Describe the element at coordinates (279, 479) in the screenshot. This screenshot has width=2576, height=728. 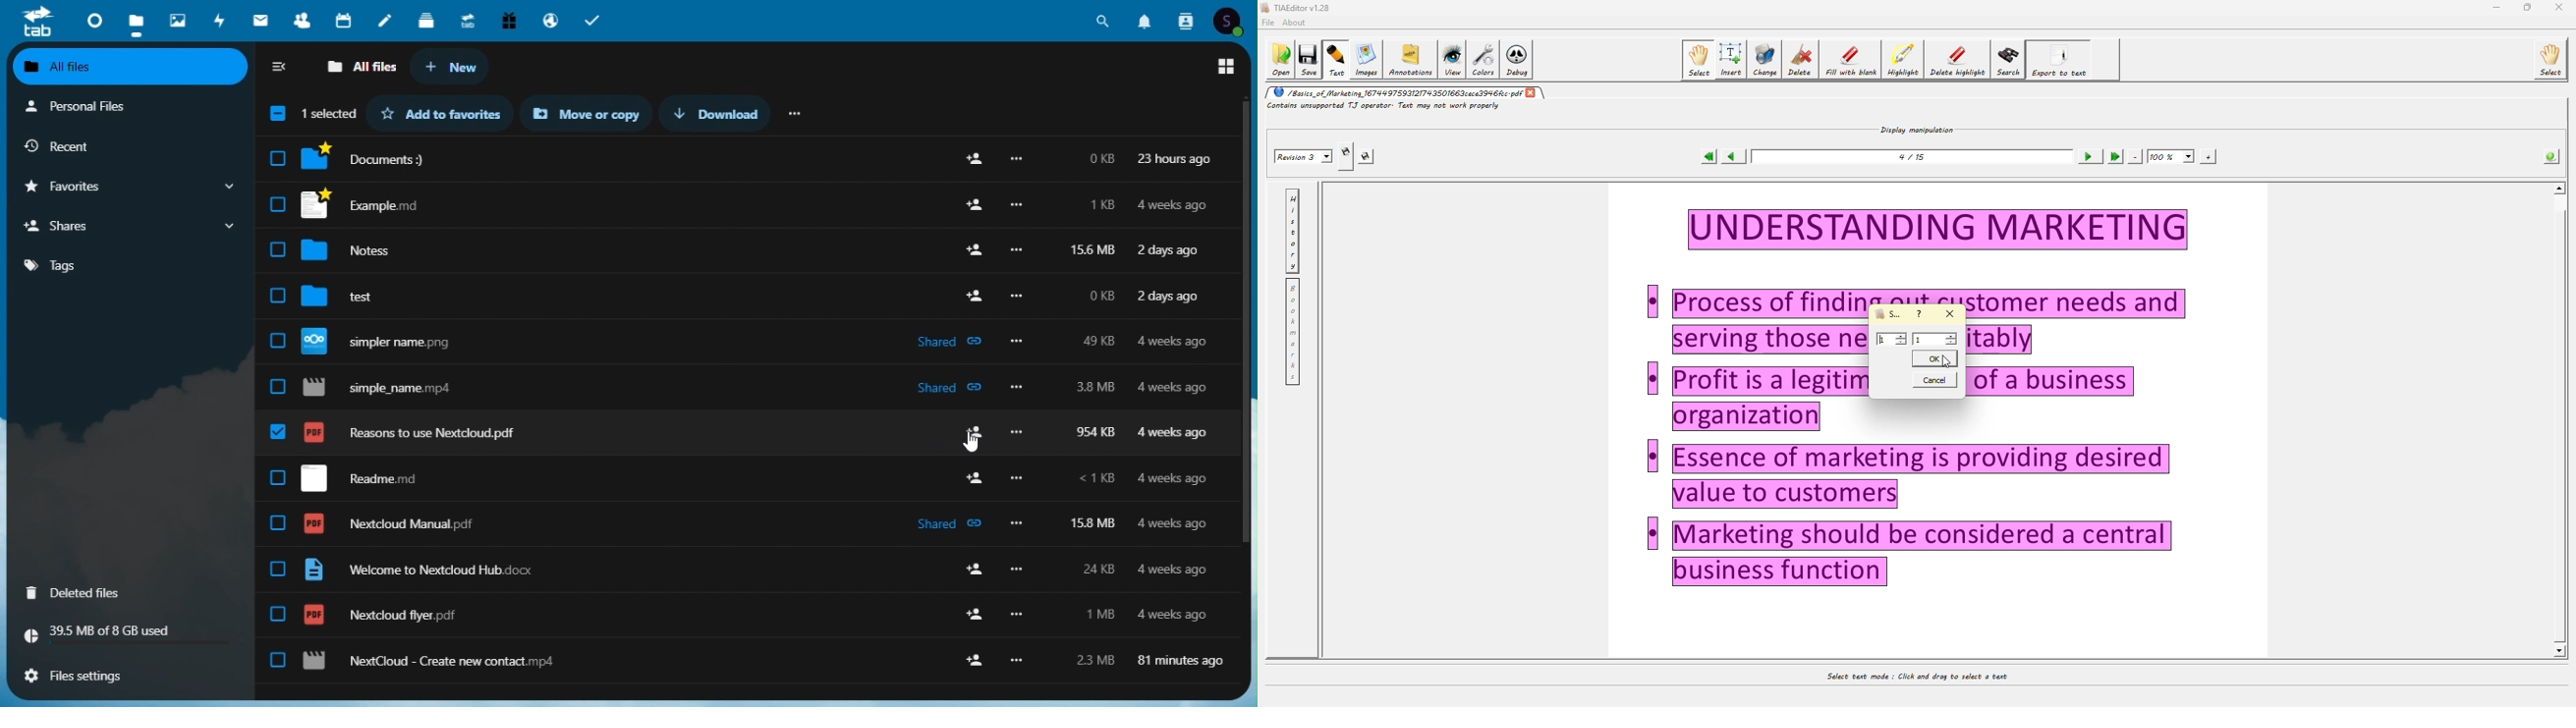
I see `checkbox` at that location.